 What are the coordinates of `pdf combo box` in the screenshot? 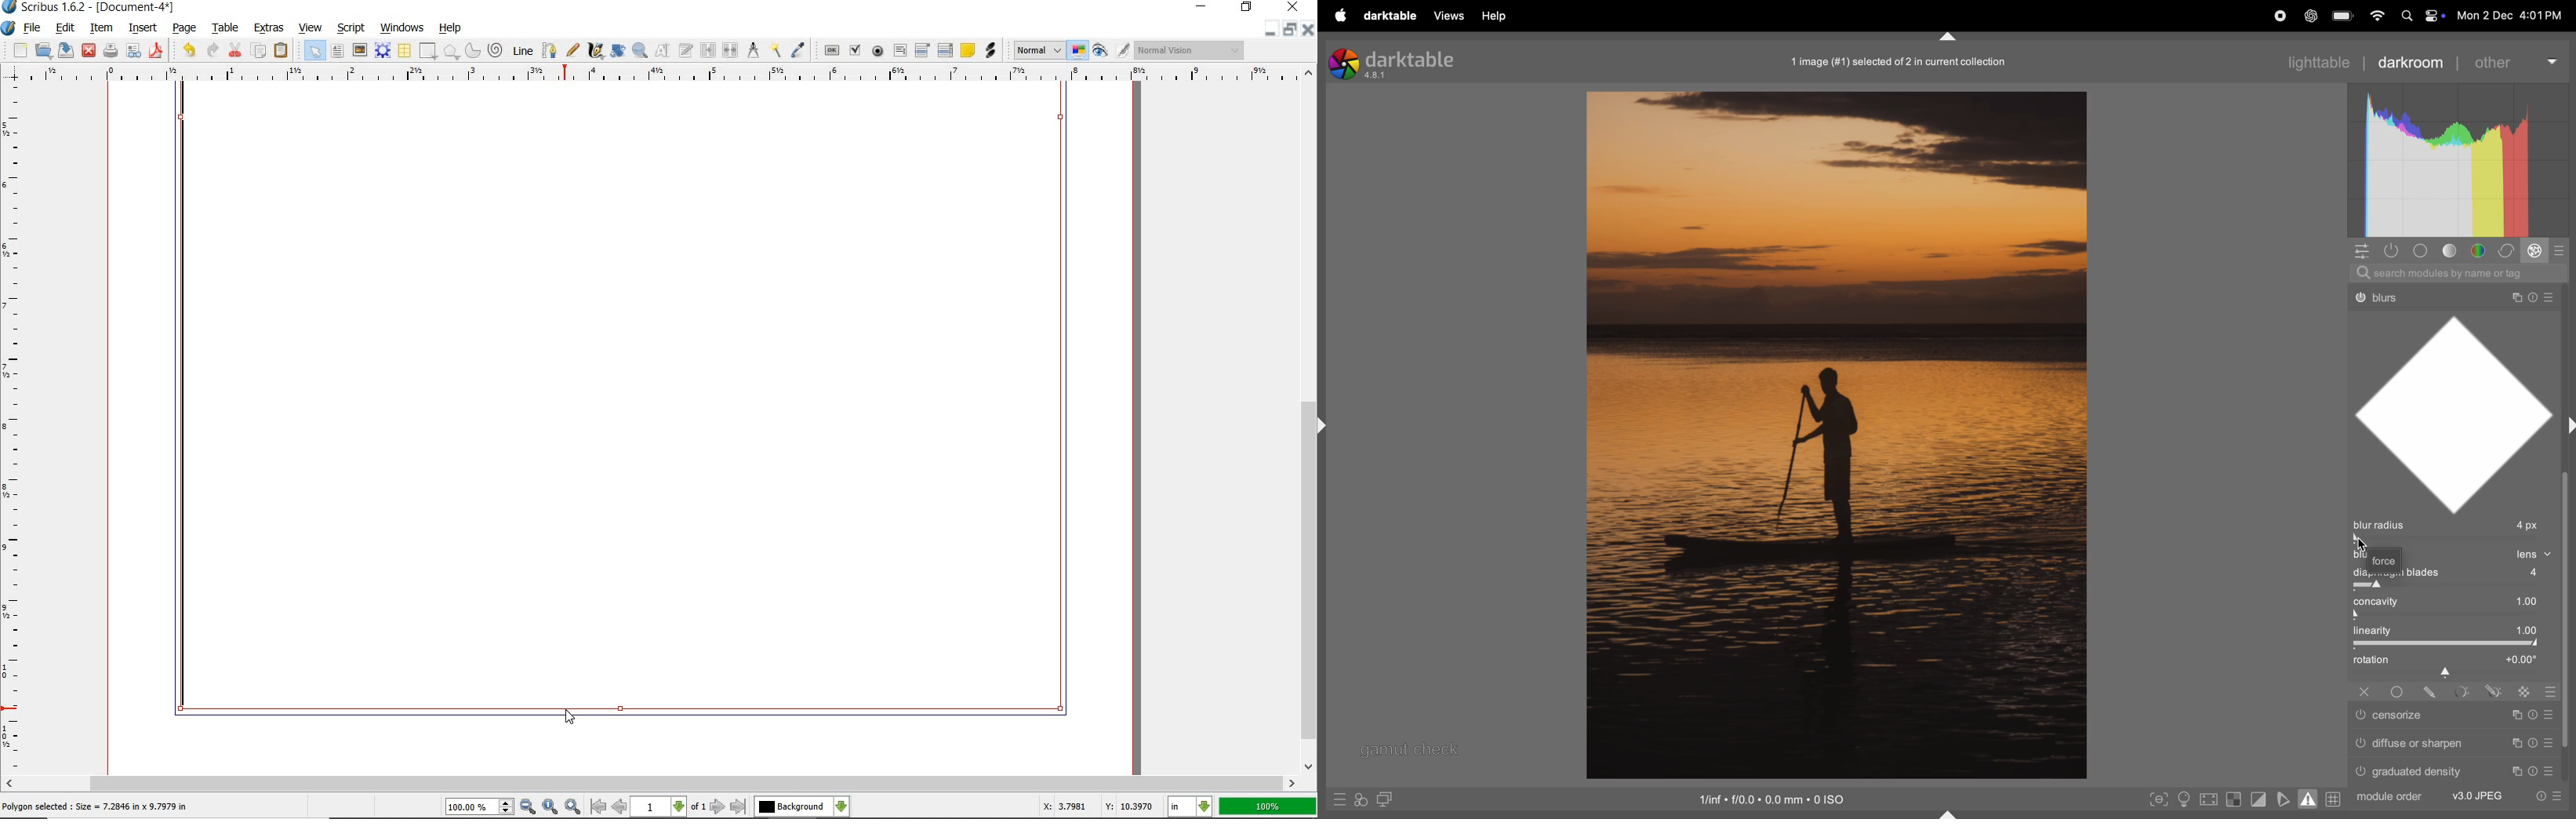 It's located at (921, 49).